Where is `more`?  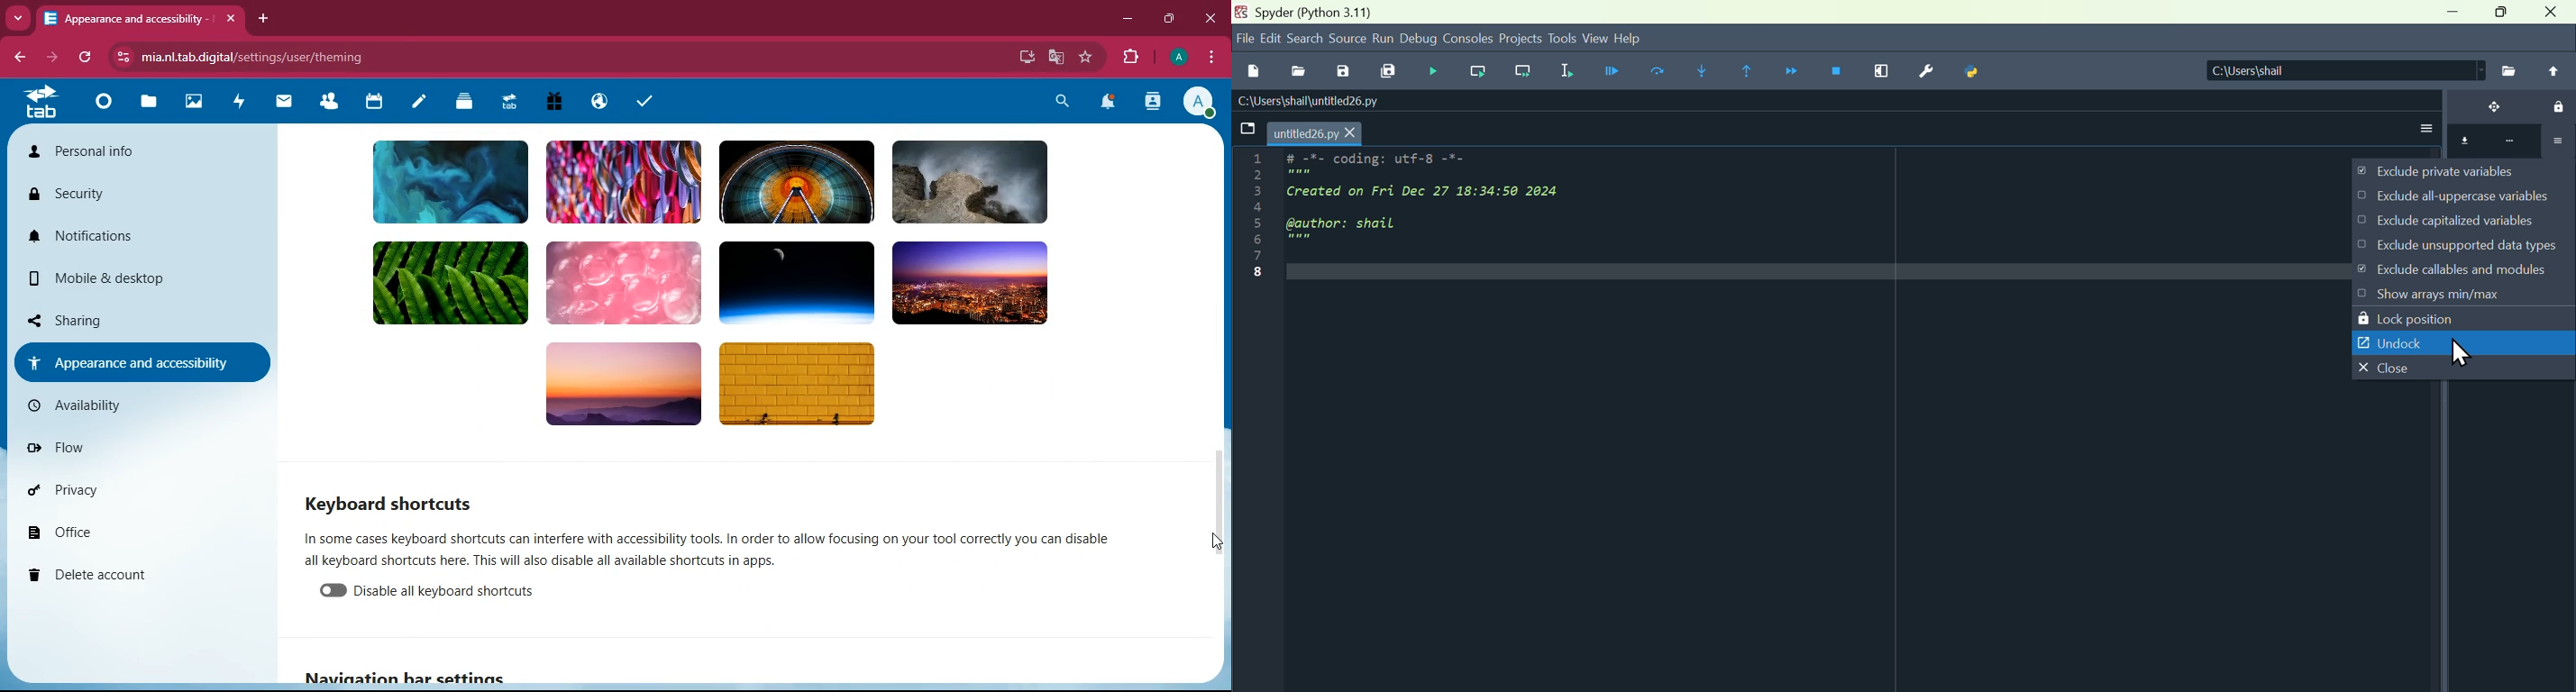
more is located at coordinates (17, 17).